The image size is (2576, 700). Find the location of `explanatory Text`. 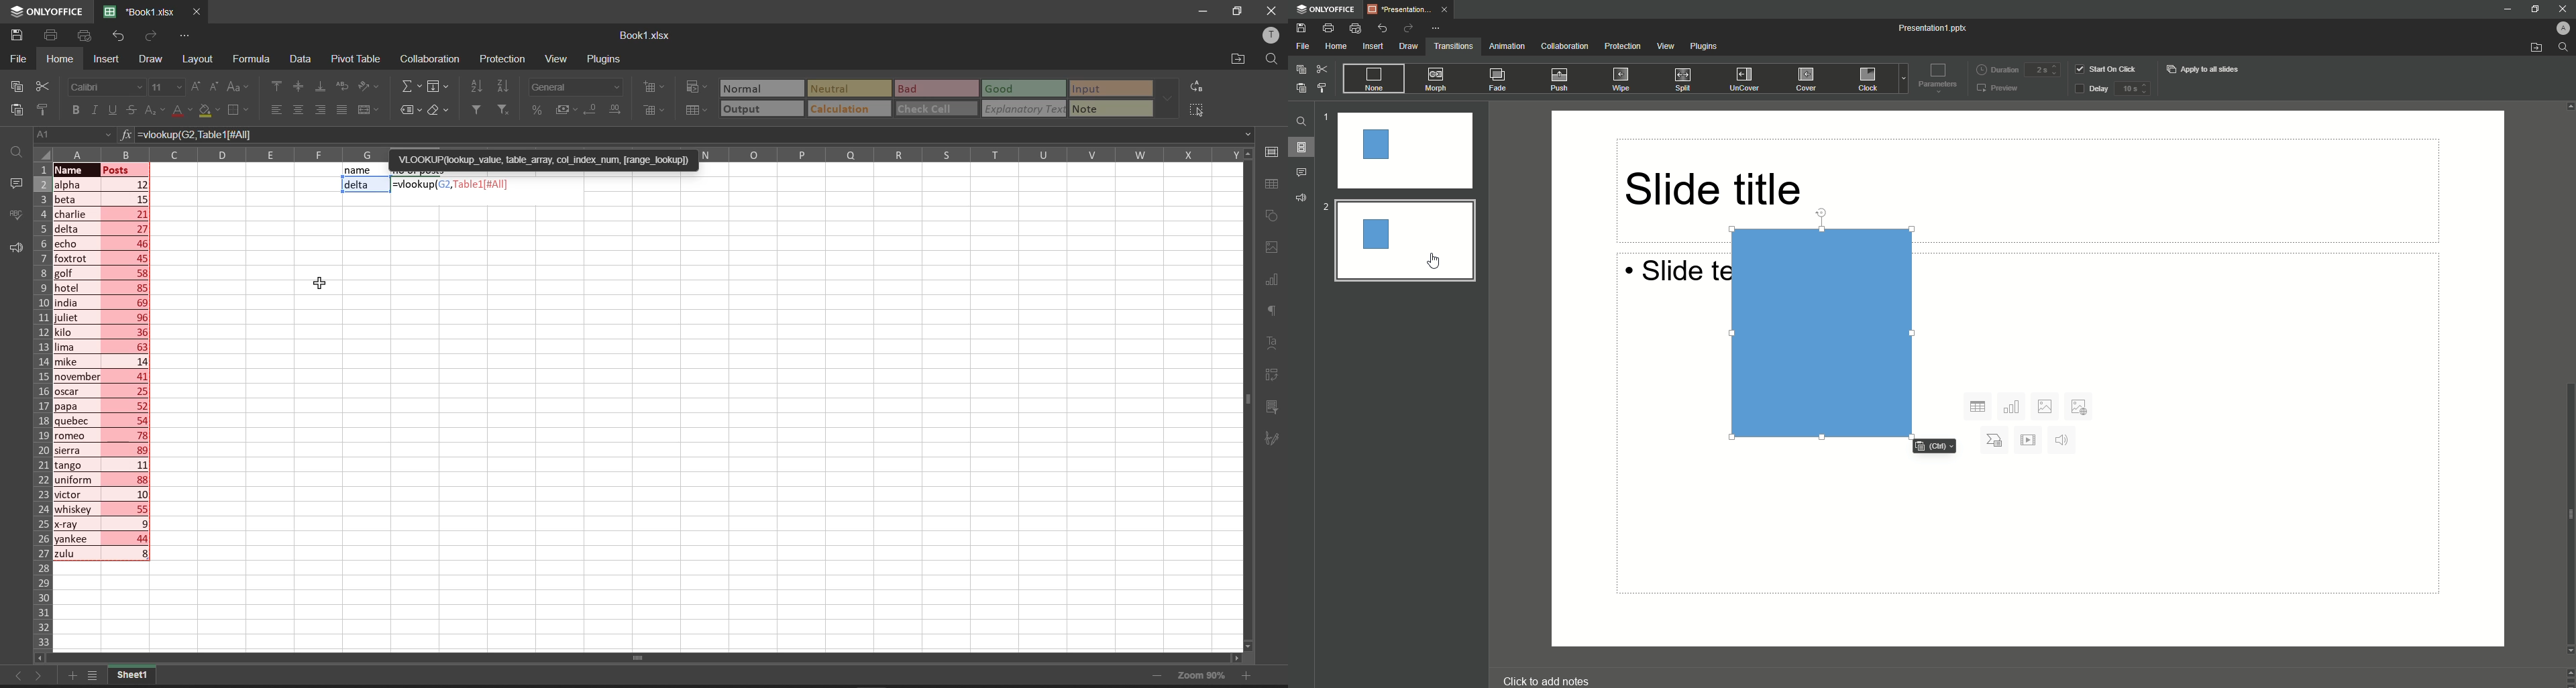

explanatory Text is located at coordinates (1022, 109).